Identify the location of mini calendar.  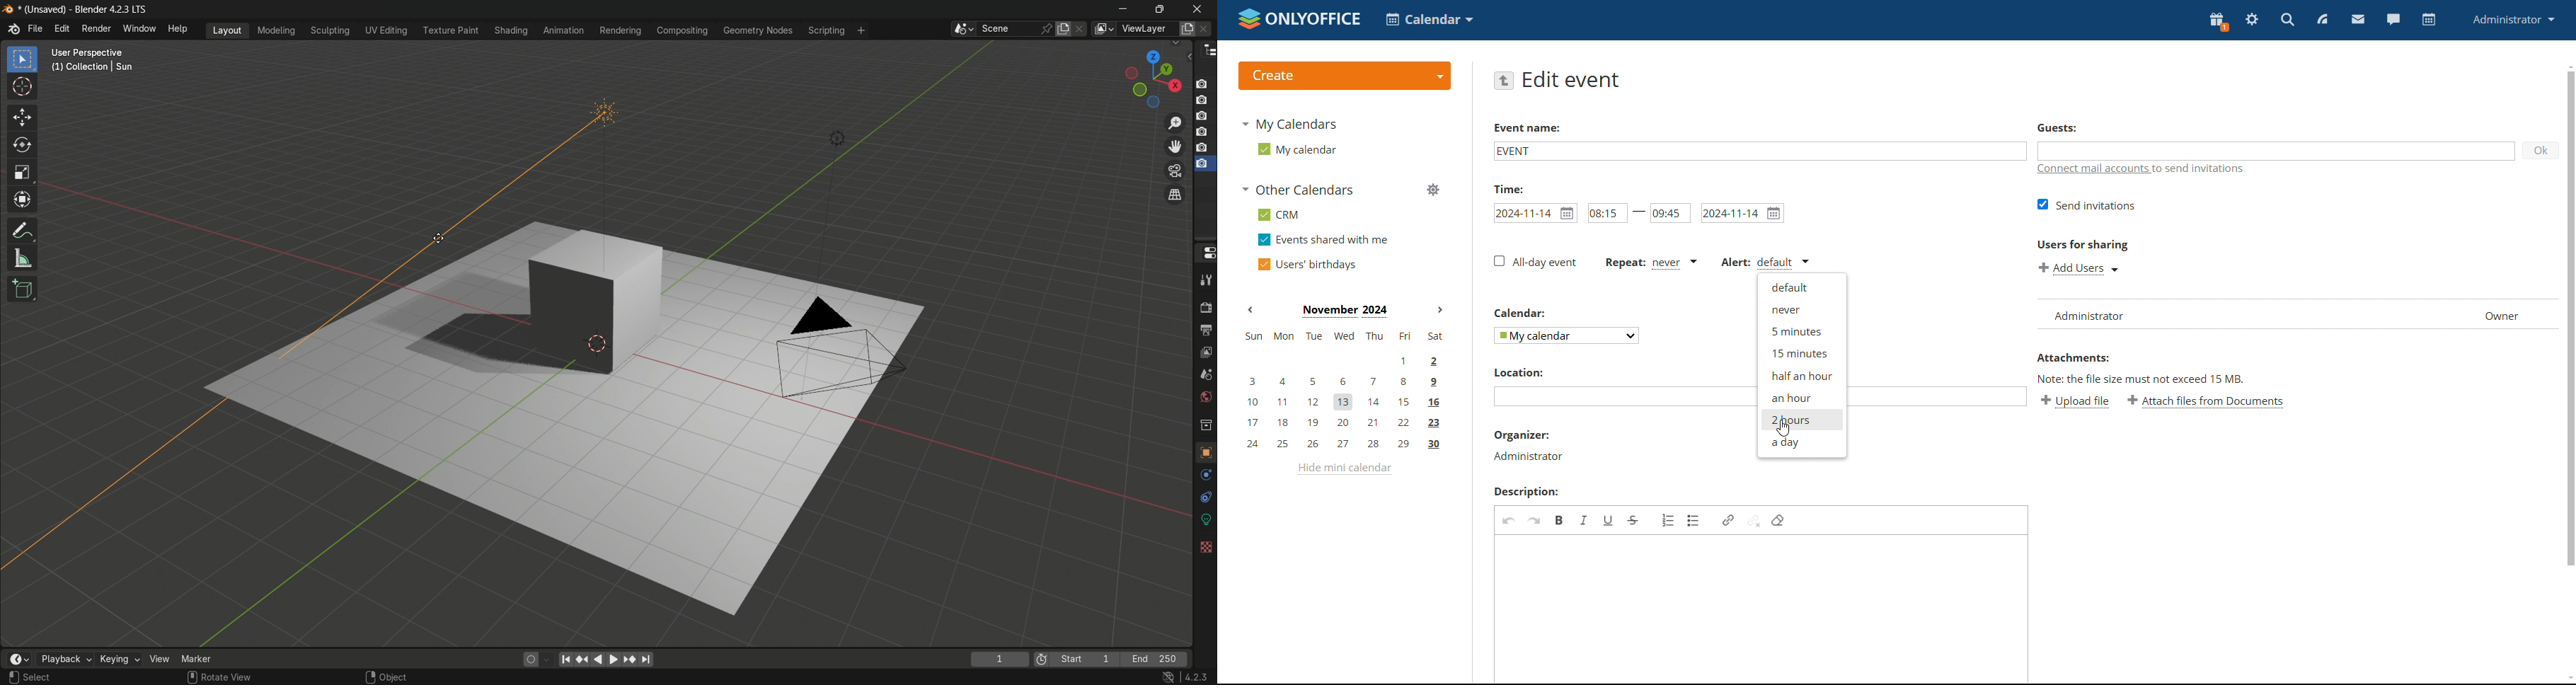
(1342, 392).